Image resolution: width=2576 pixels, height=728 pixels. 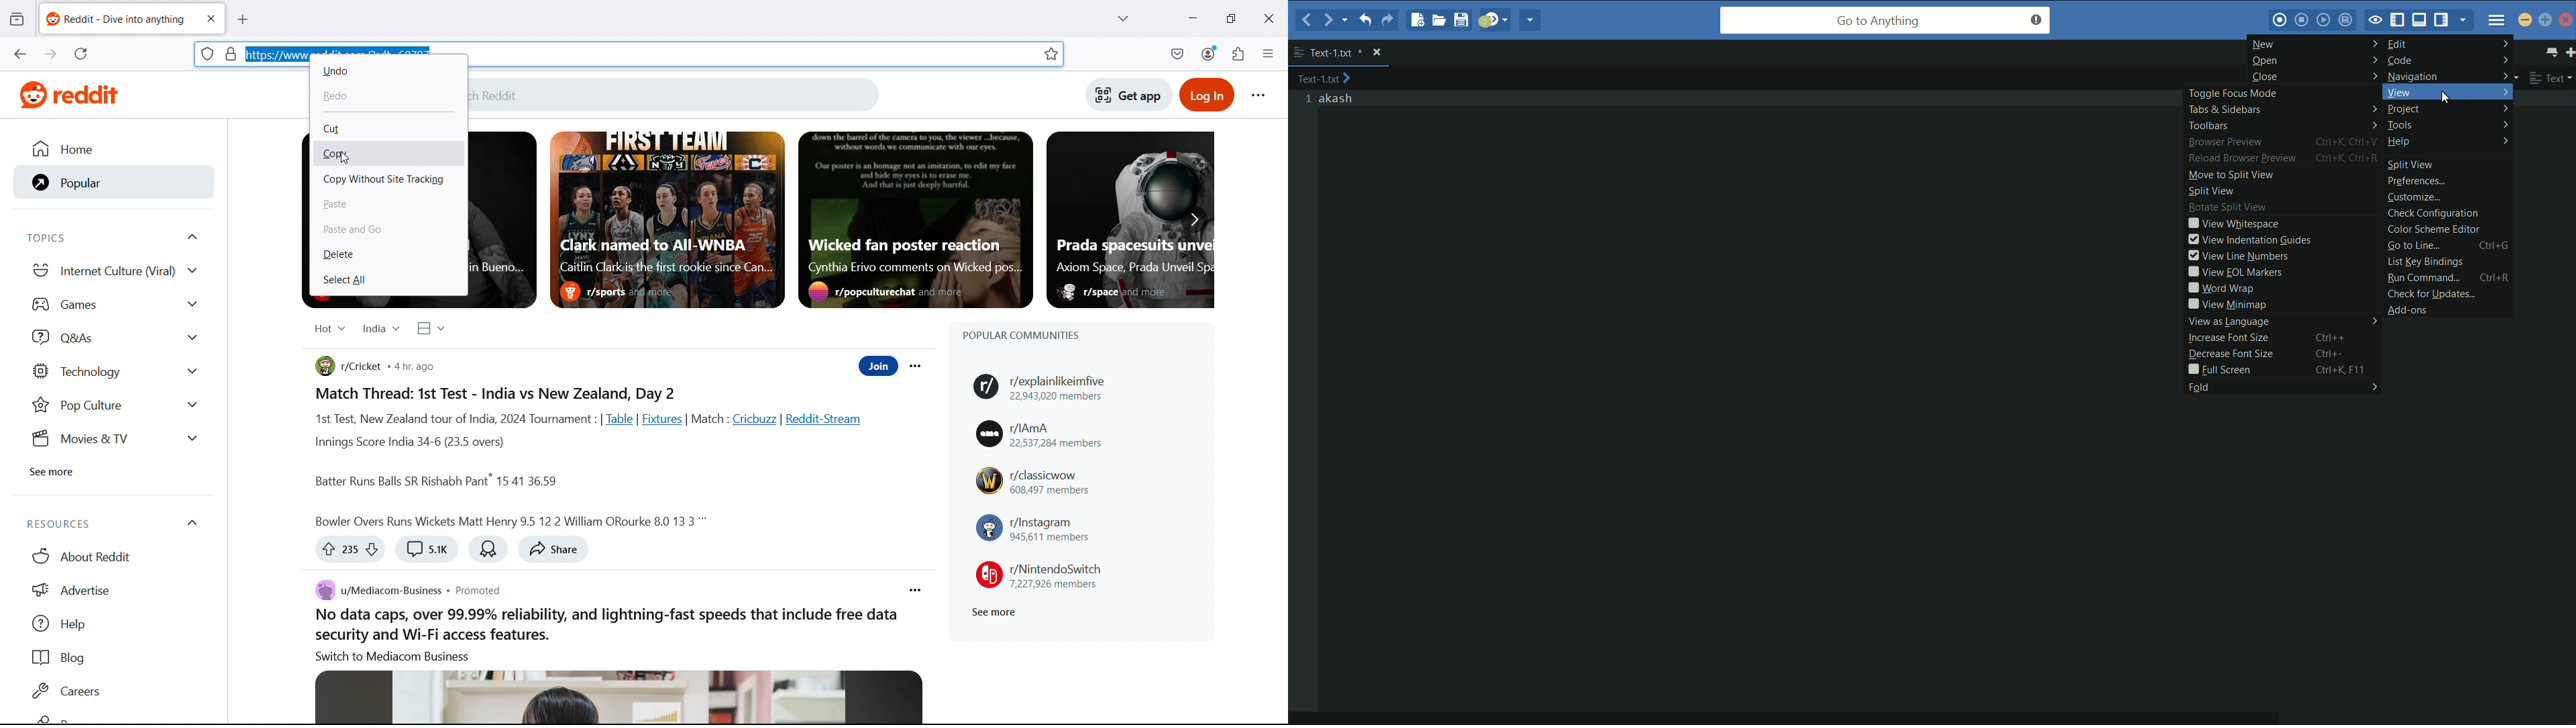 I want to click on delete, so click(x=389, y=252).